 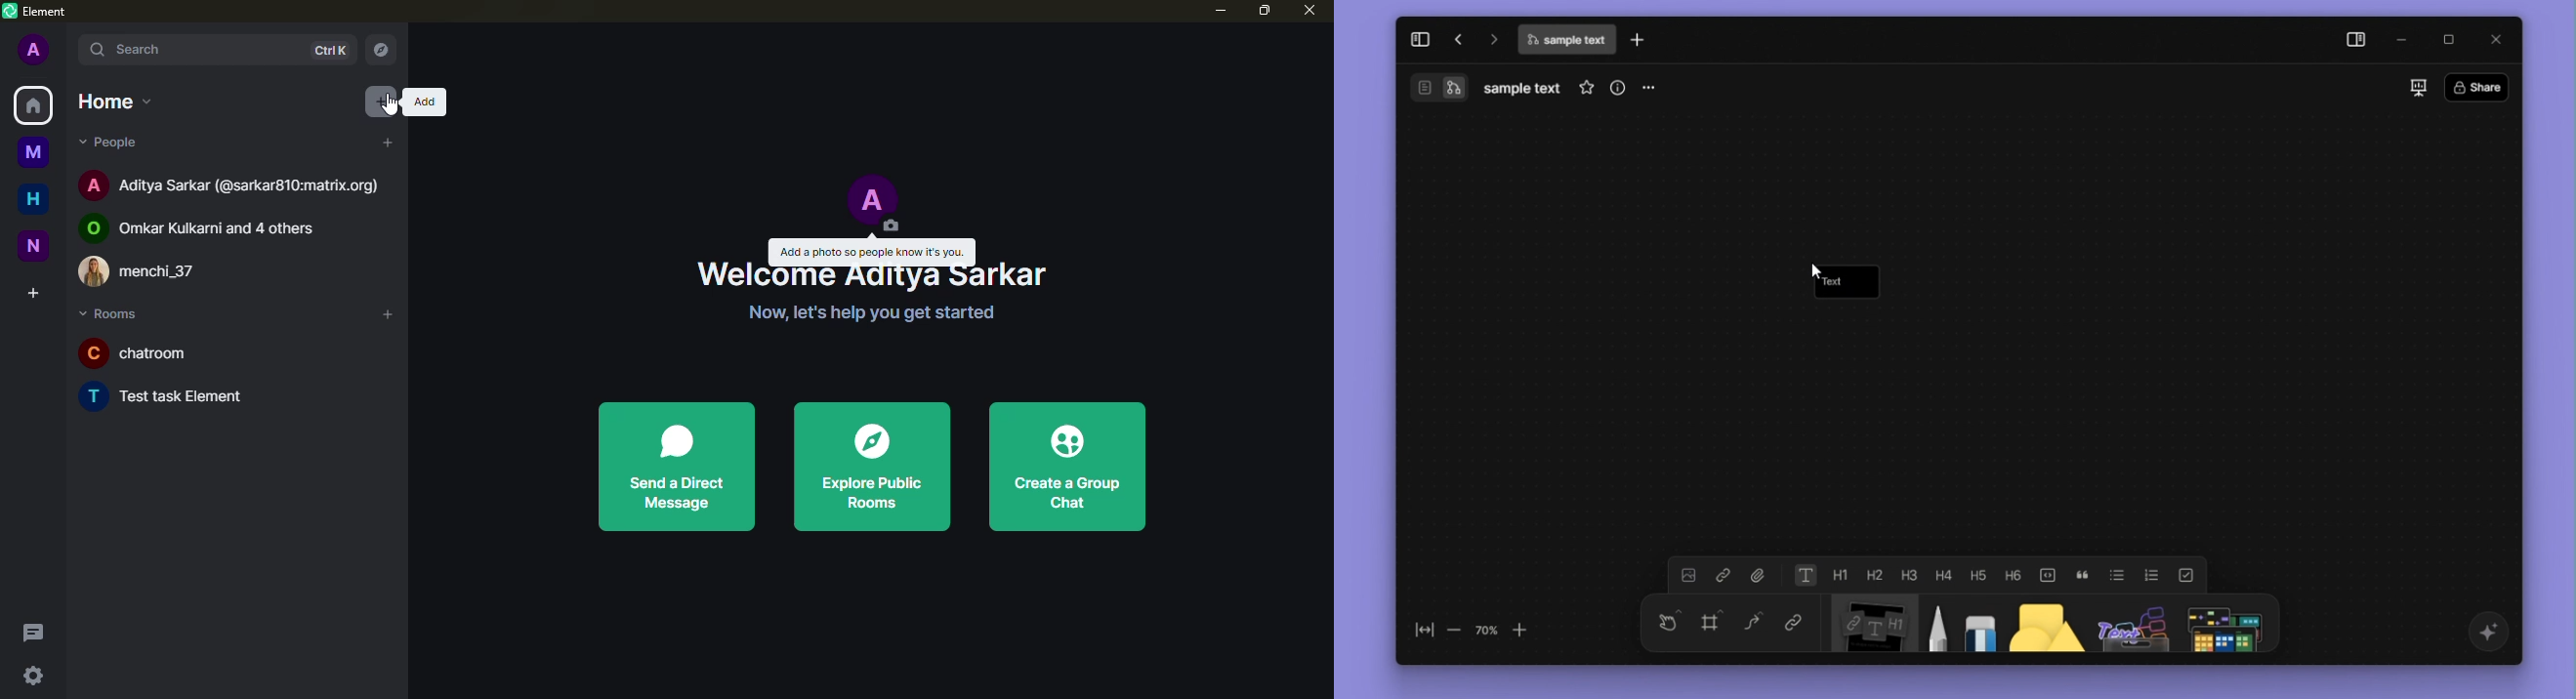 I want to click on text, so click(x=1836, y=283).